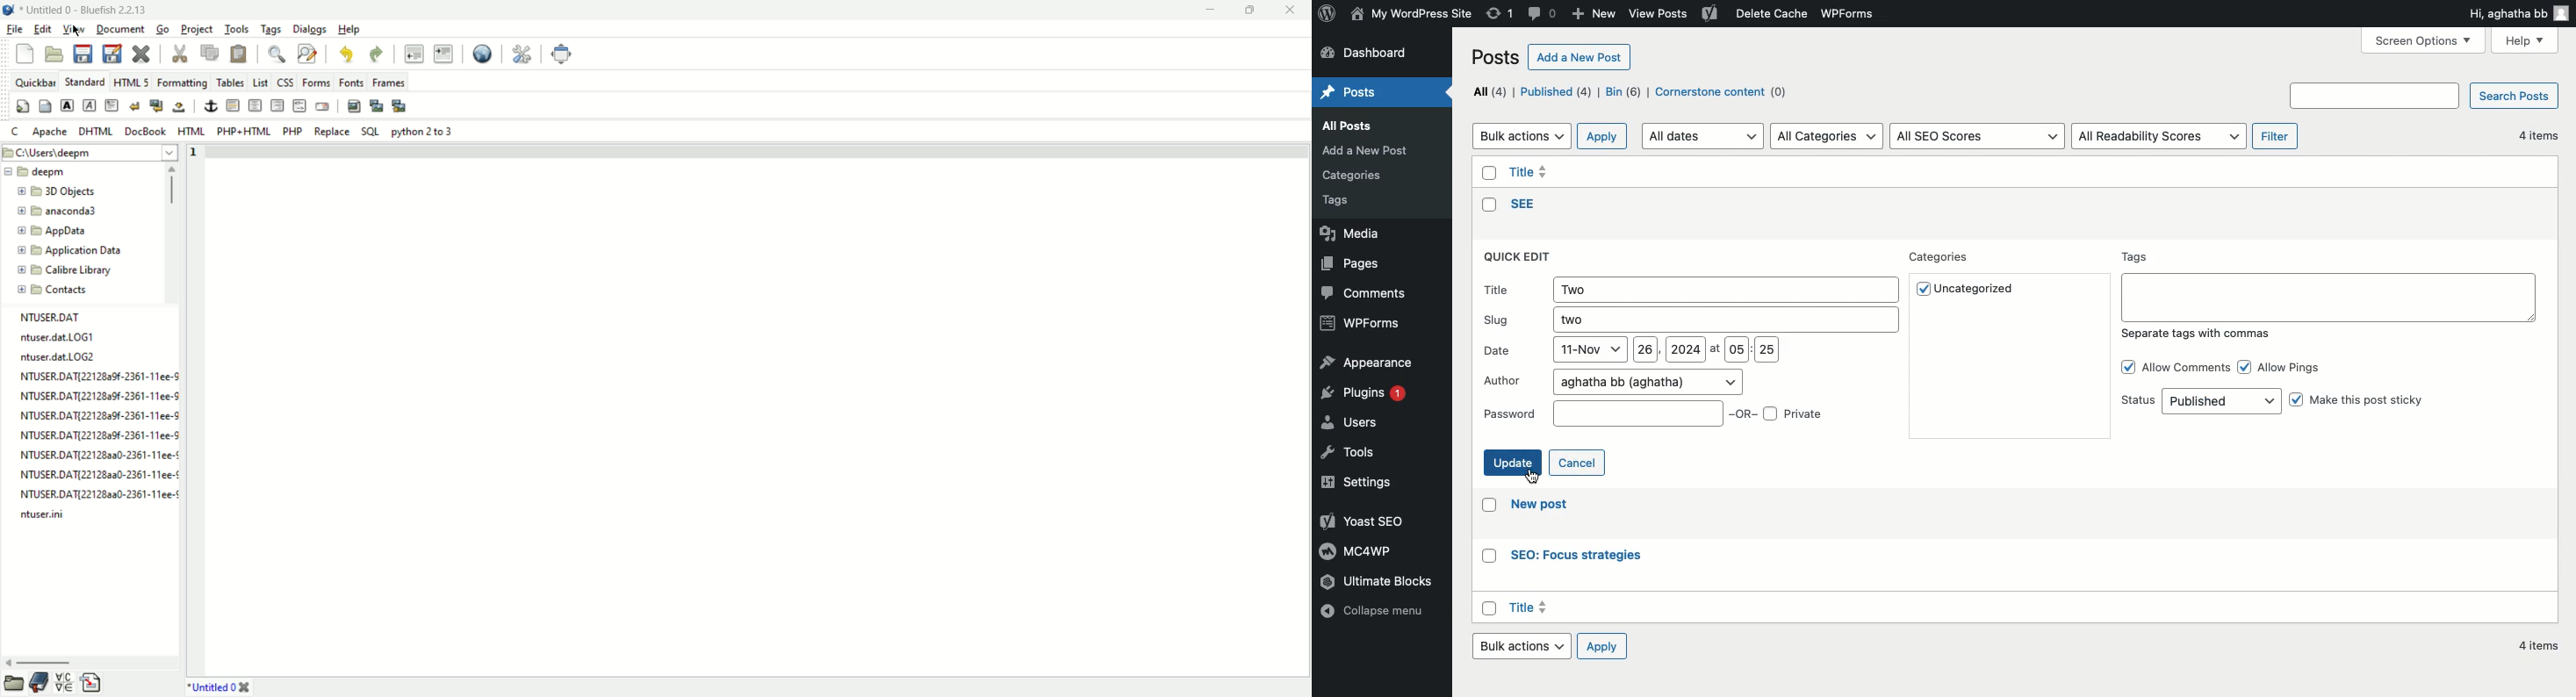 The image size is (2576, 700). What do you see at coordinates (62, 191) in the screenshot?
I see `new folder` at bounding box center [62, 191].